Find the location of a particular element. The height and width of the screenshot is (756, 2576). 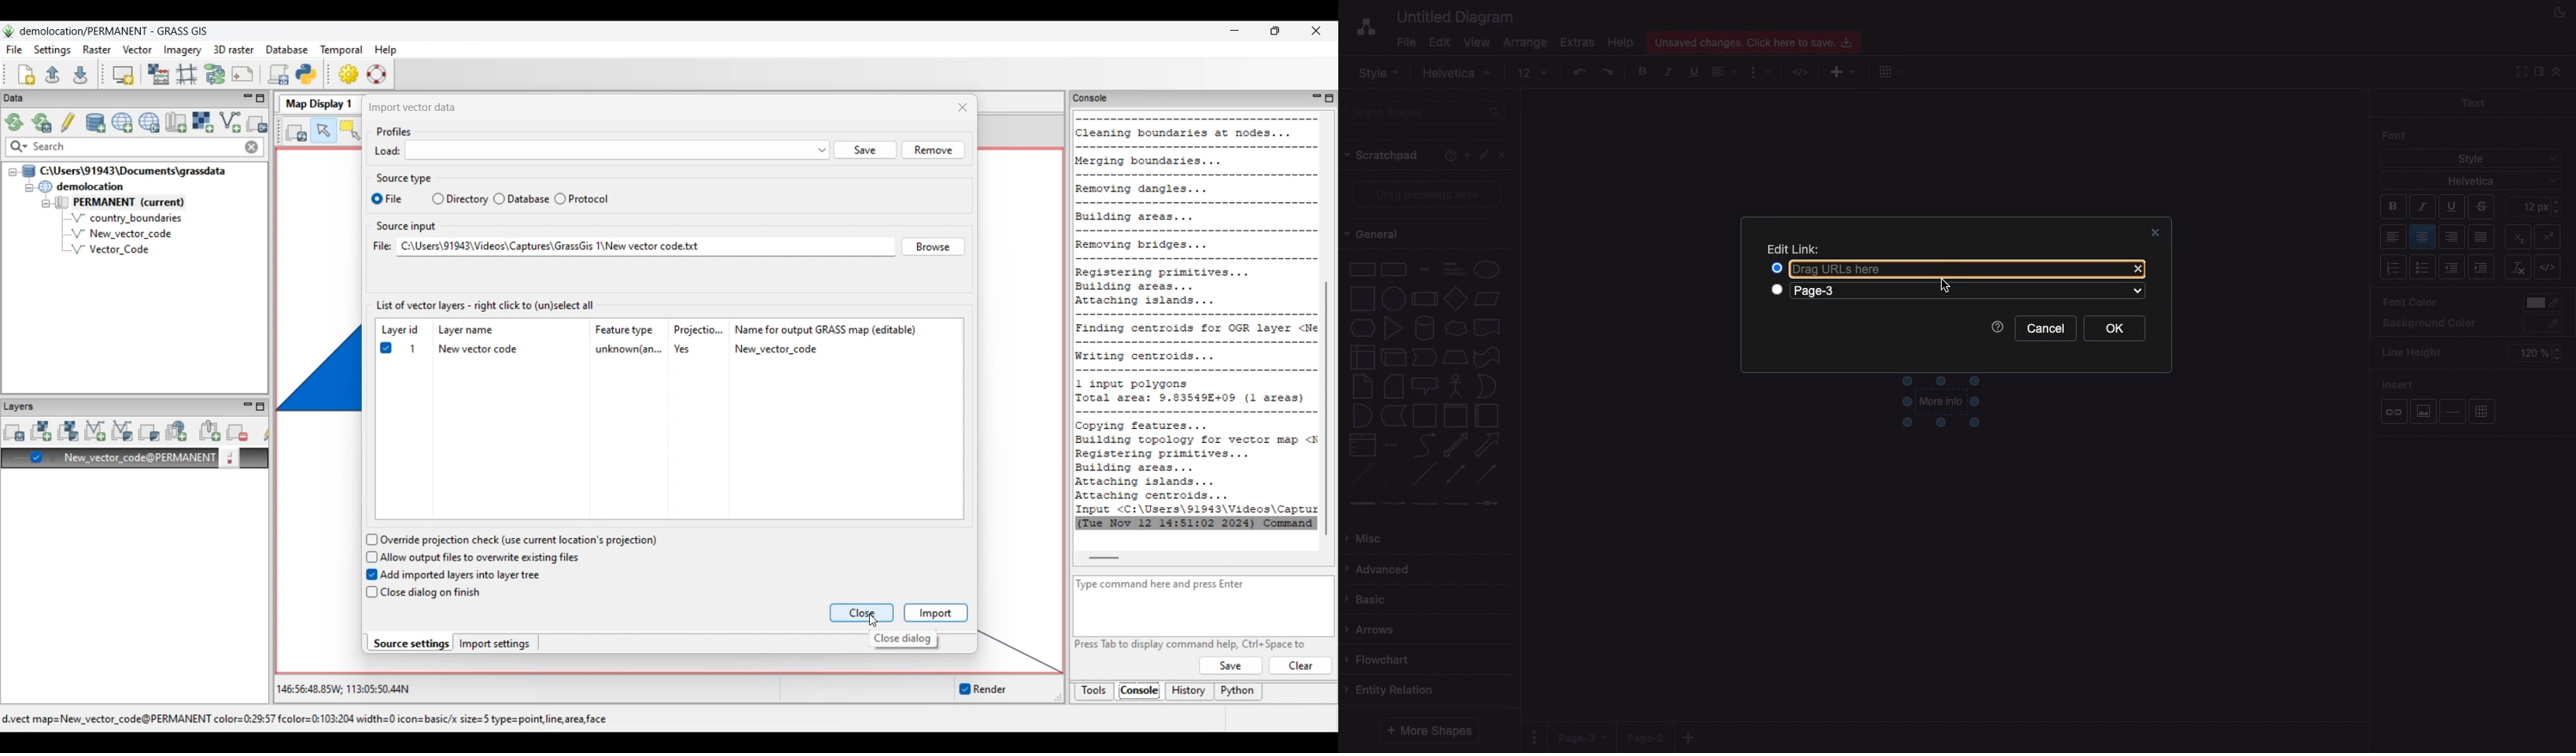

Ok is located at coordinates (2115, 328).